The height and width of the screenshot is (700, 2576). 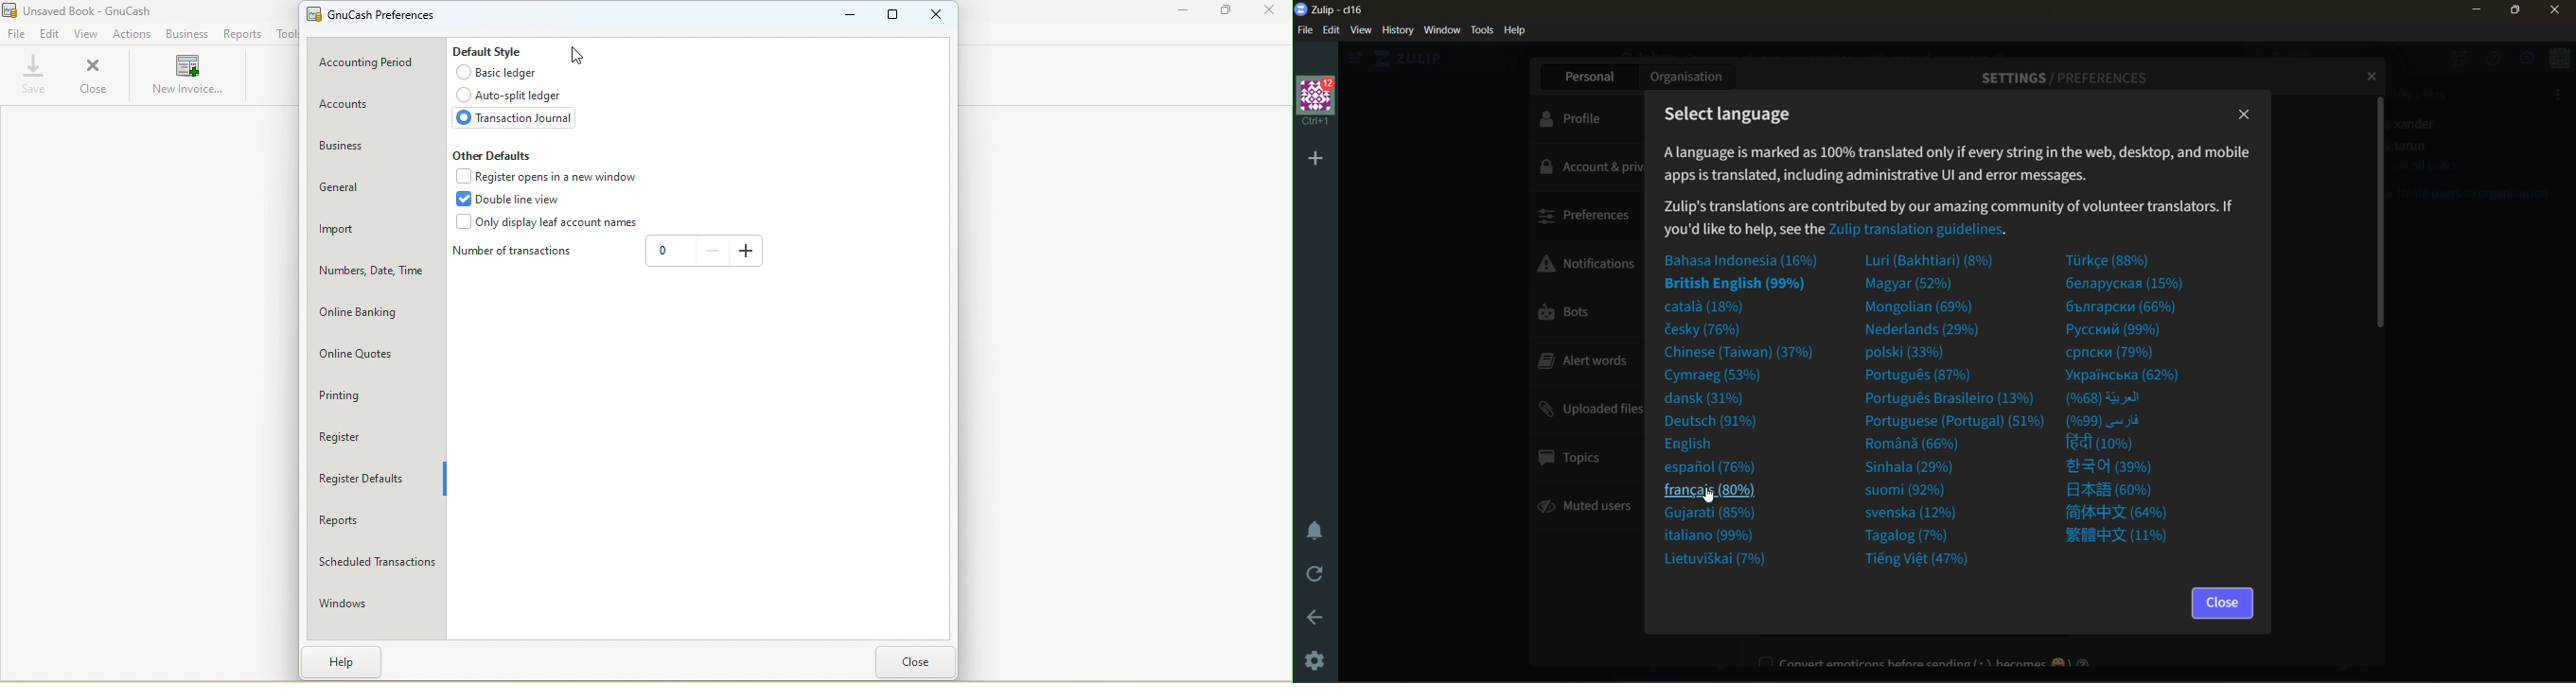 I want to click on mongolian, so click(x=1929, y=308).